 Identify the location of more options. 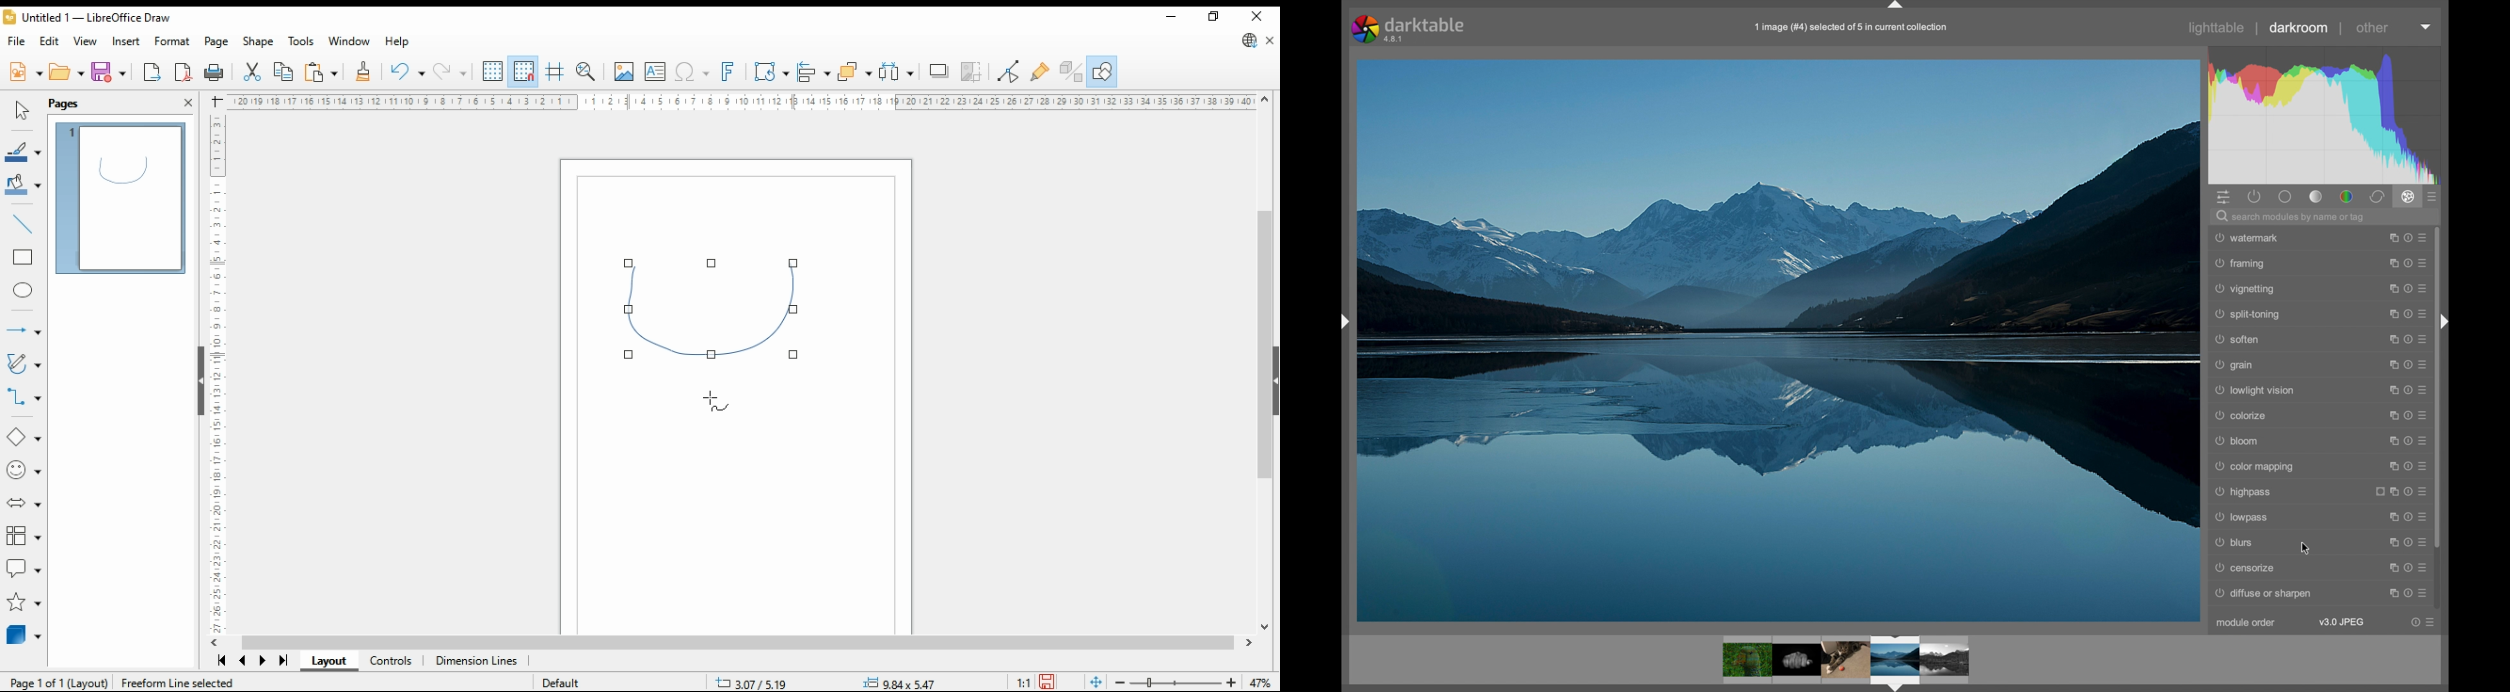
(2422, 518).